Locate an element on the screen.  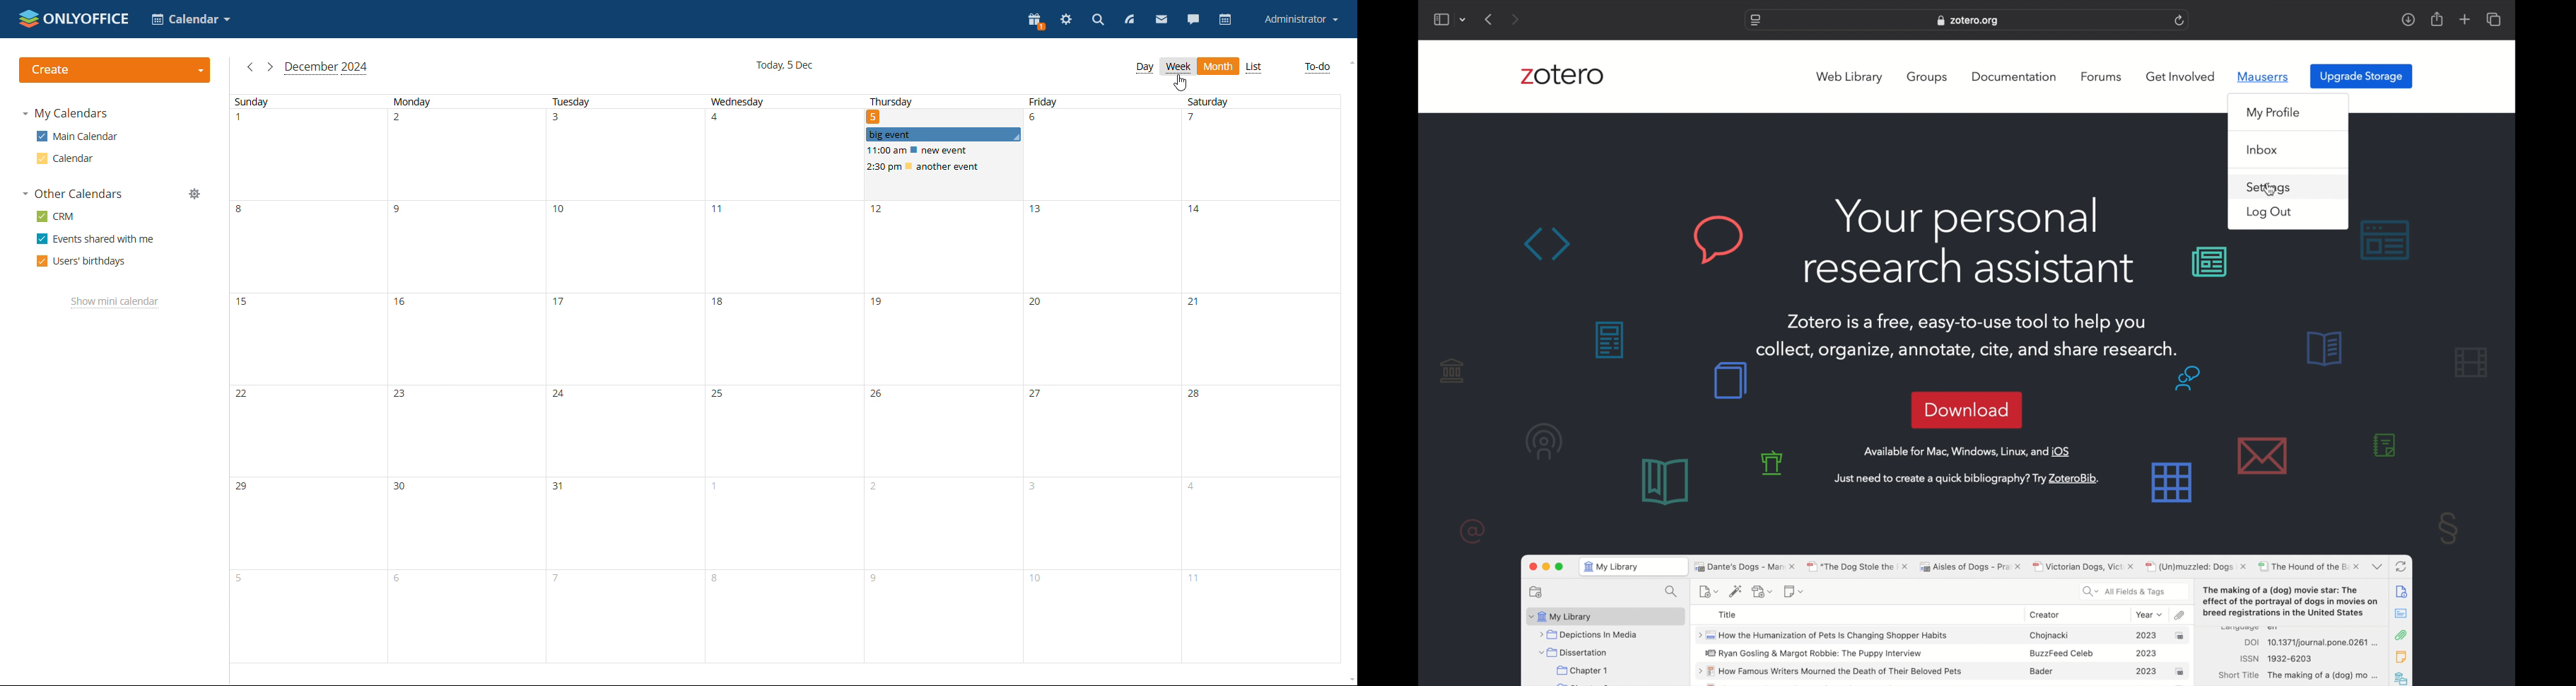
cursor is located at coordinates (2270, 189).